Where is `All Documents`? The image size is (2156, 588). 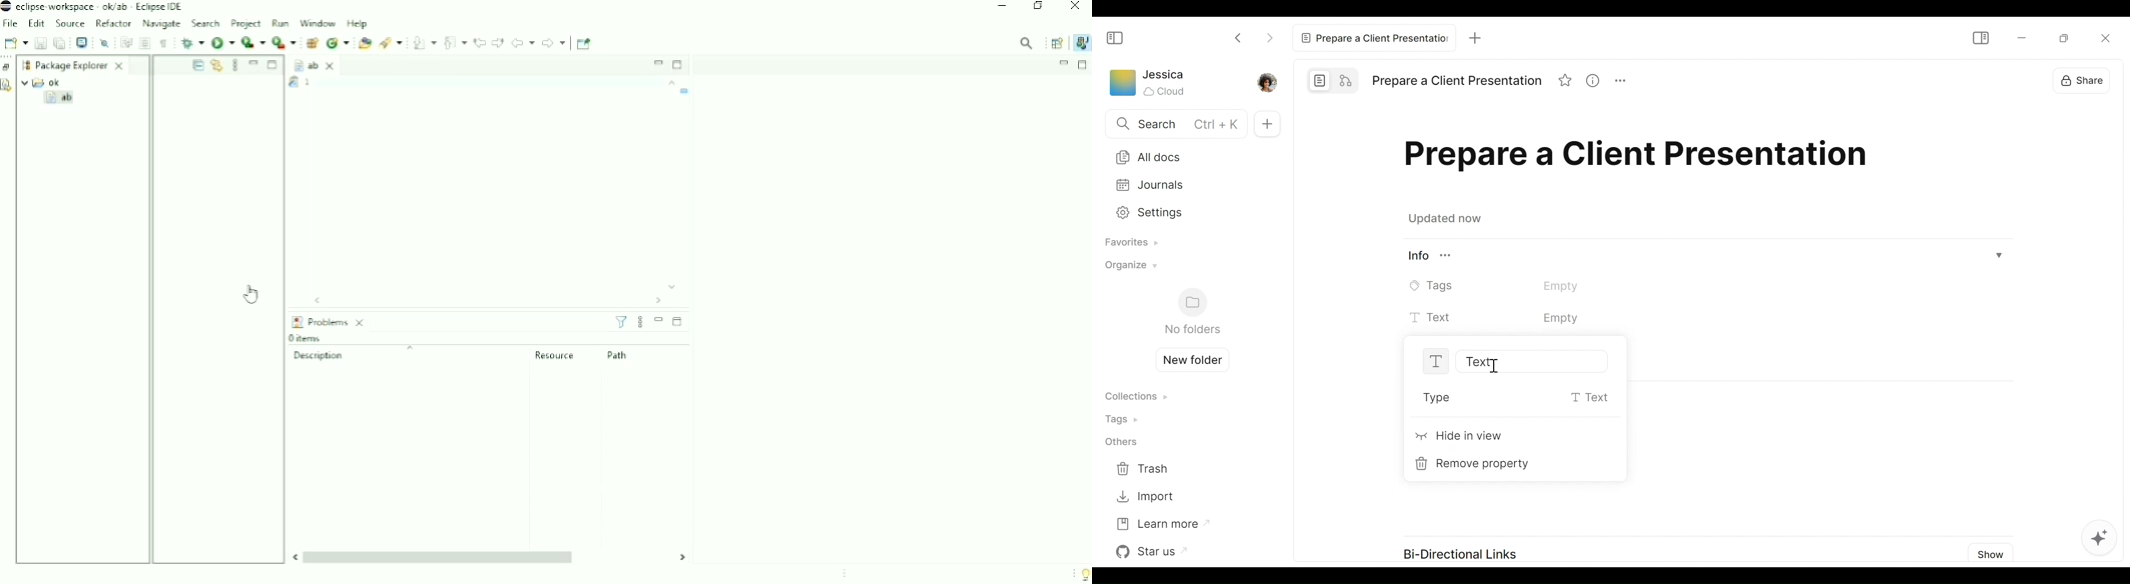 All Documents is located at coordinates (1184, 156).